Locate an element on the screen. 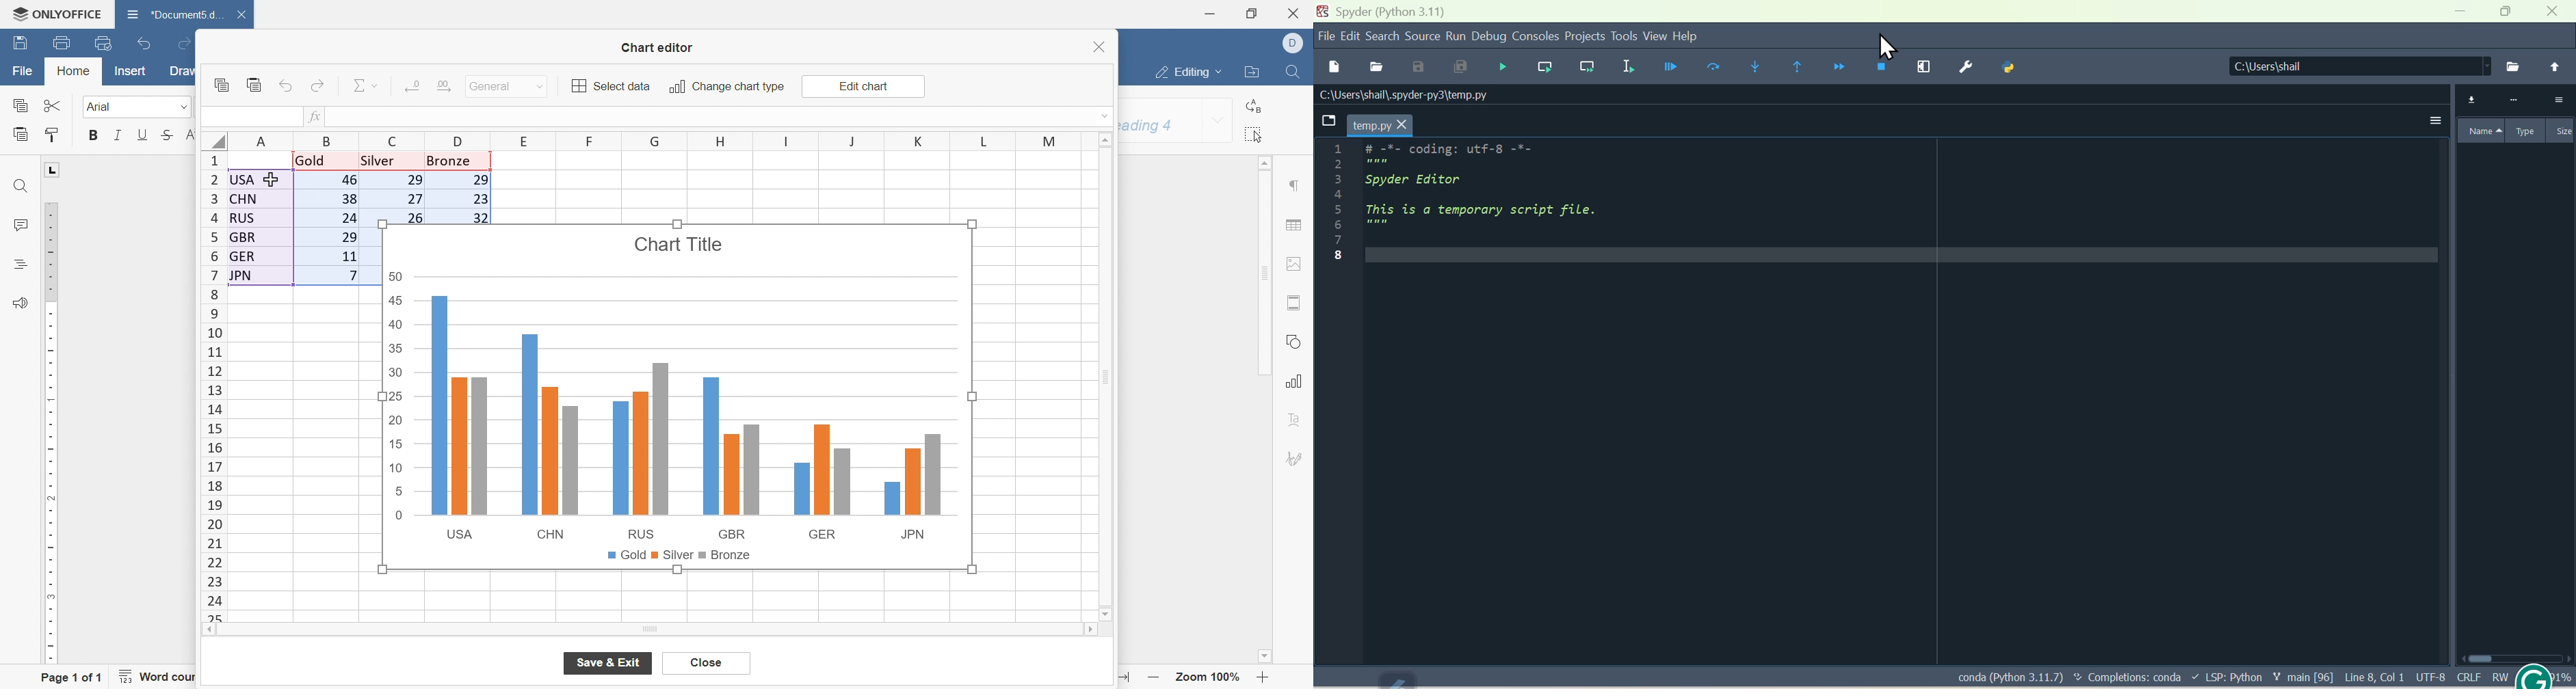 This screenshot has height=700, width=2576. Step into function is located at coordinates (1752, 64).